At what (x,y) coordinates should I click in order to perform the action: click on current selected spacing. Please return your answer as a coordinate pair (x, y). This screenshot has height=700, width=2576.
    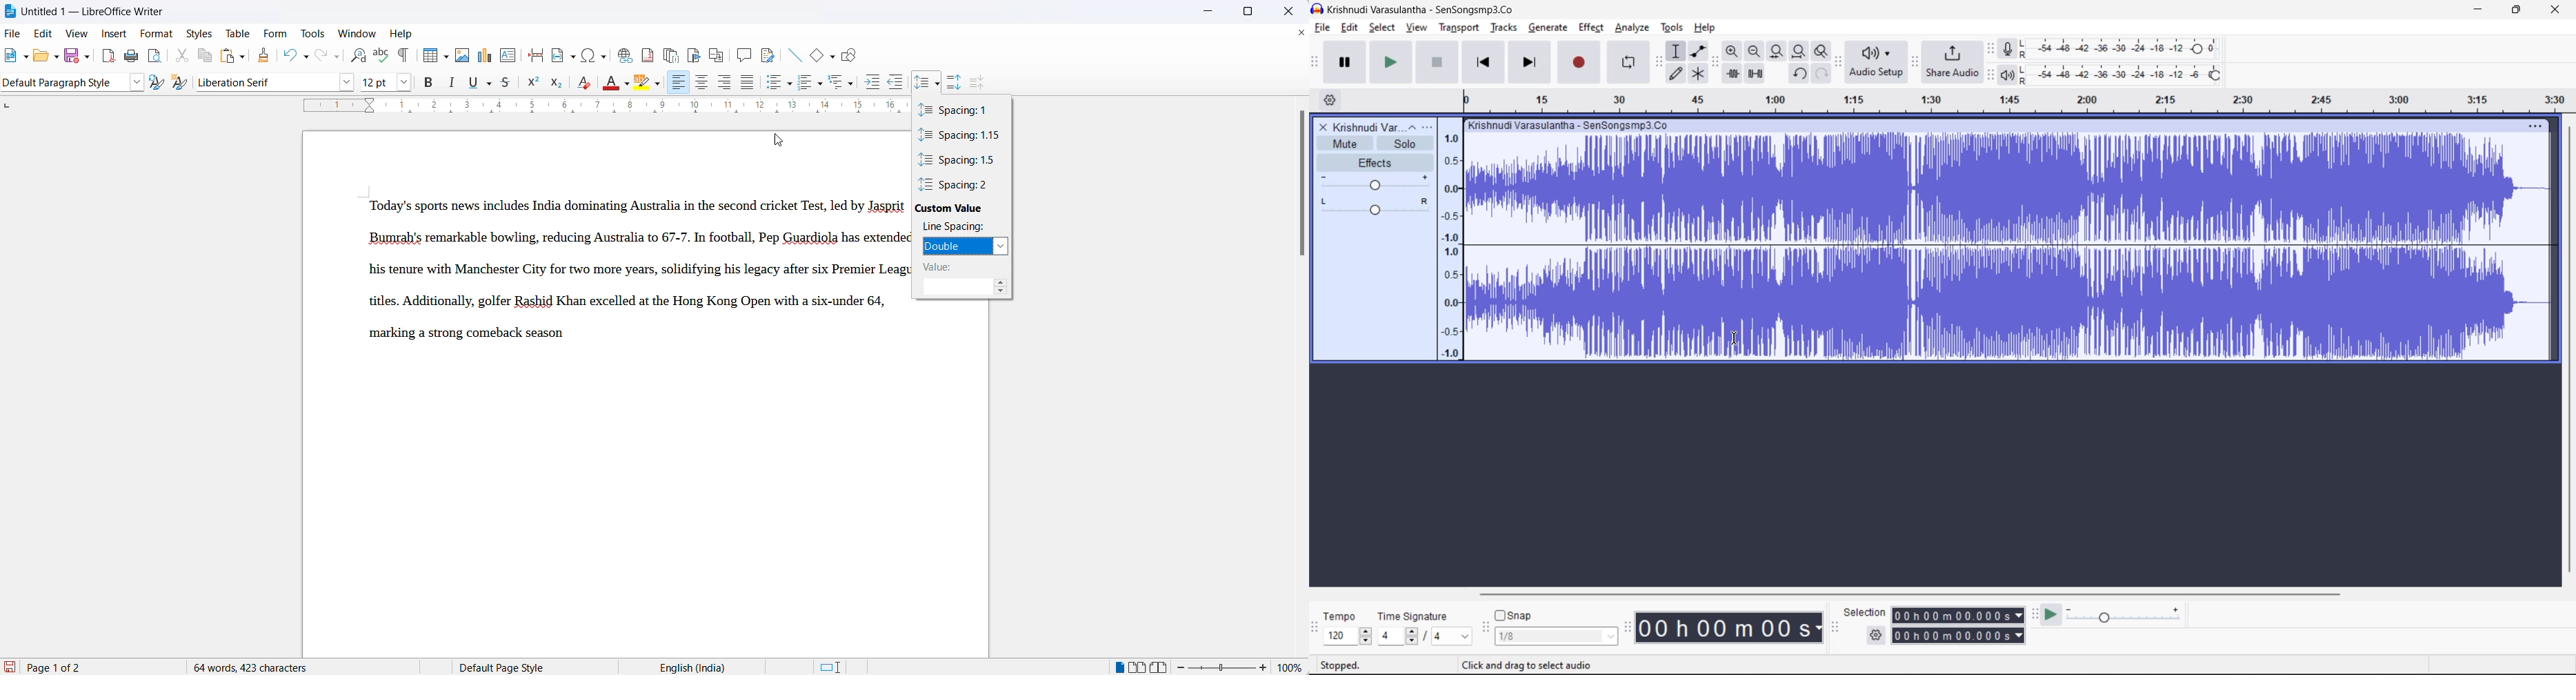
    Looking at the image, I should click on (955, 246).